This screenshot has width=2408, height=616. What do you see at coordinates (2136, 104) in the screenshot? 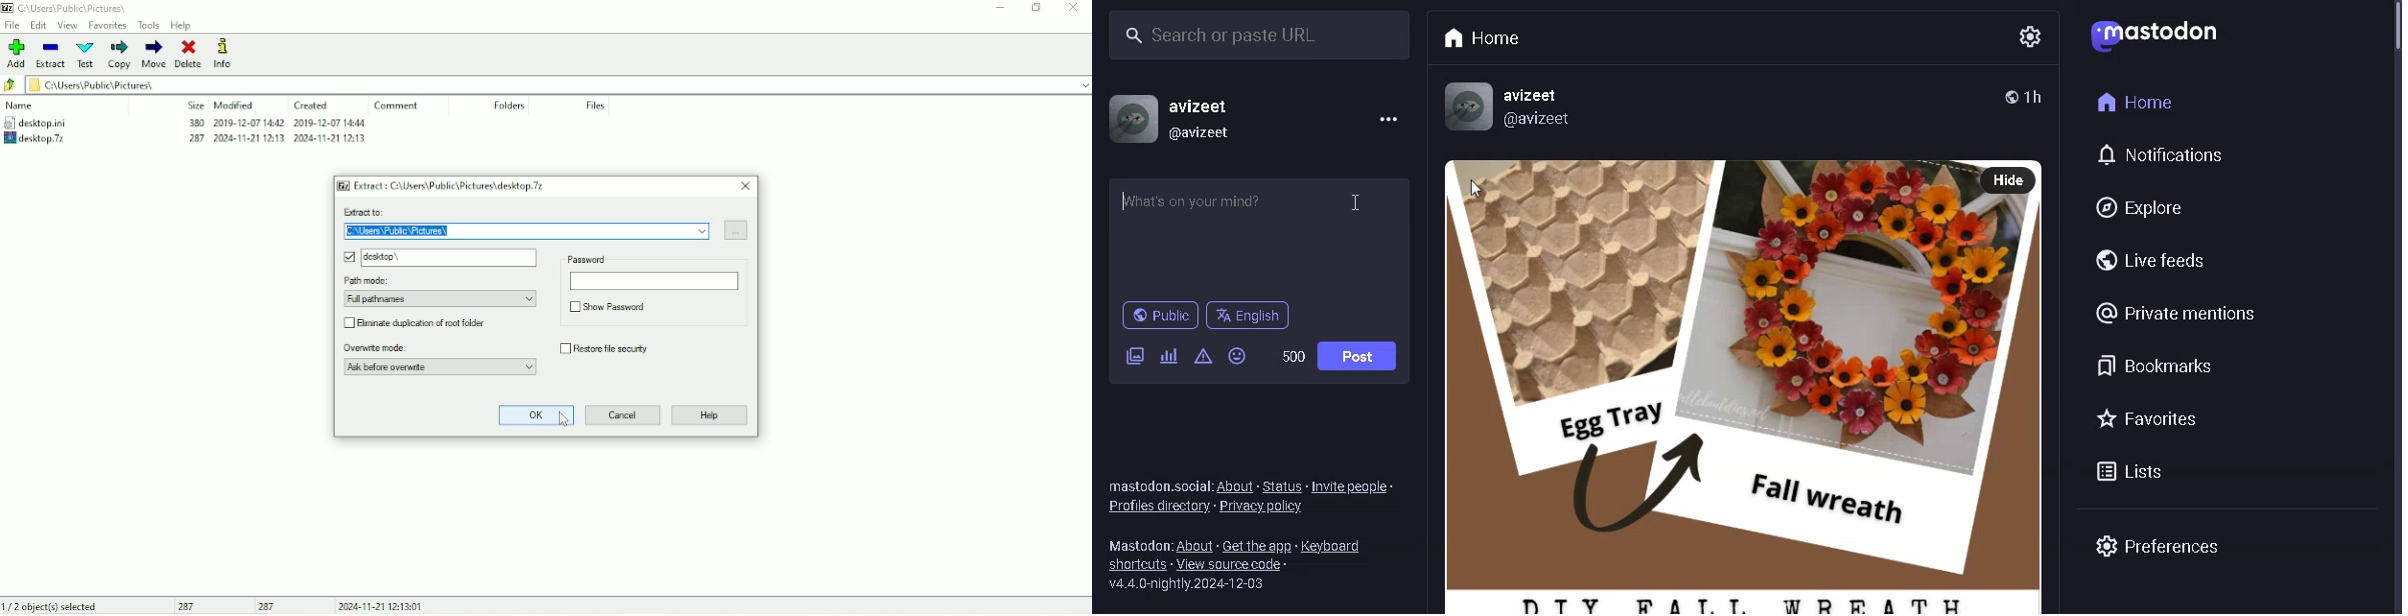
I see `HOME` at bounding box center [2136, 104].